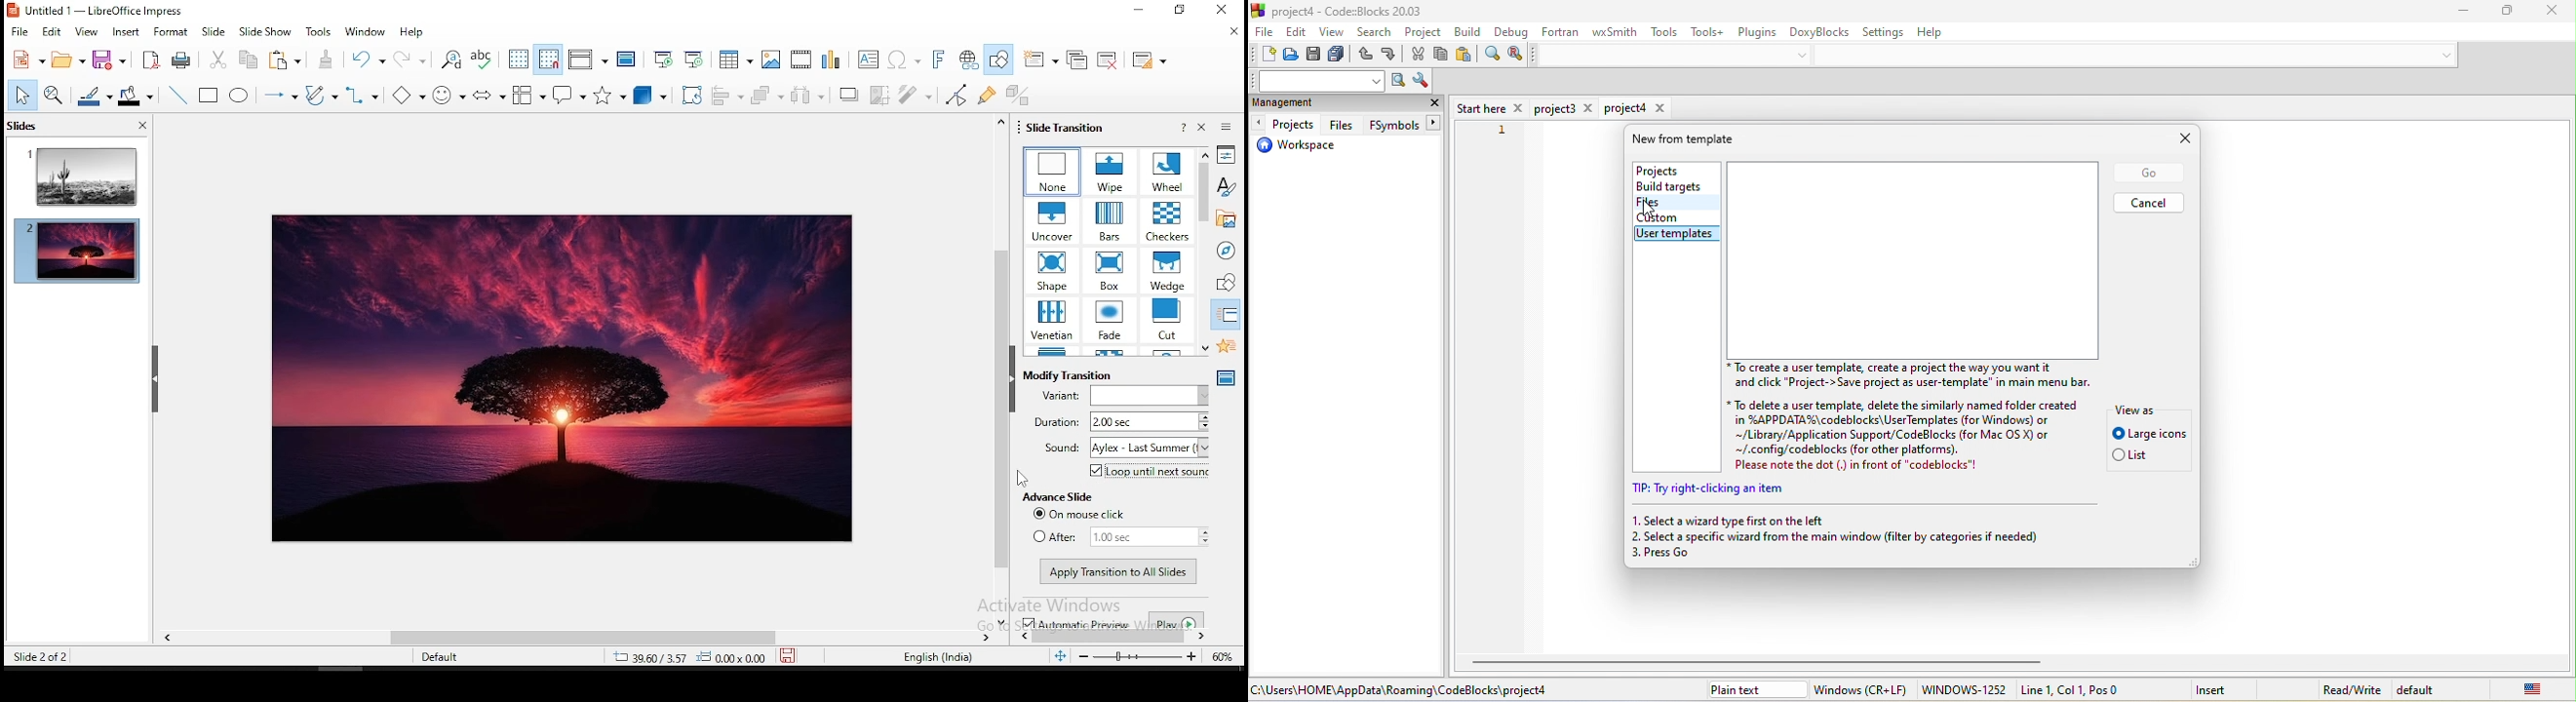  What do you see at coordinates (280, 98) in the screenshot?
I see `lines and arrows` at bounding box center [280, 98].